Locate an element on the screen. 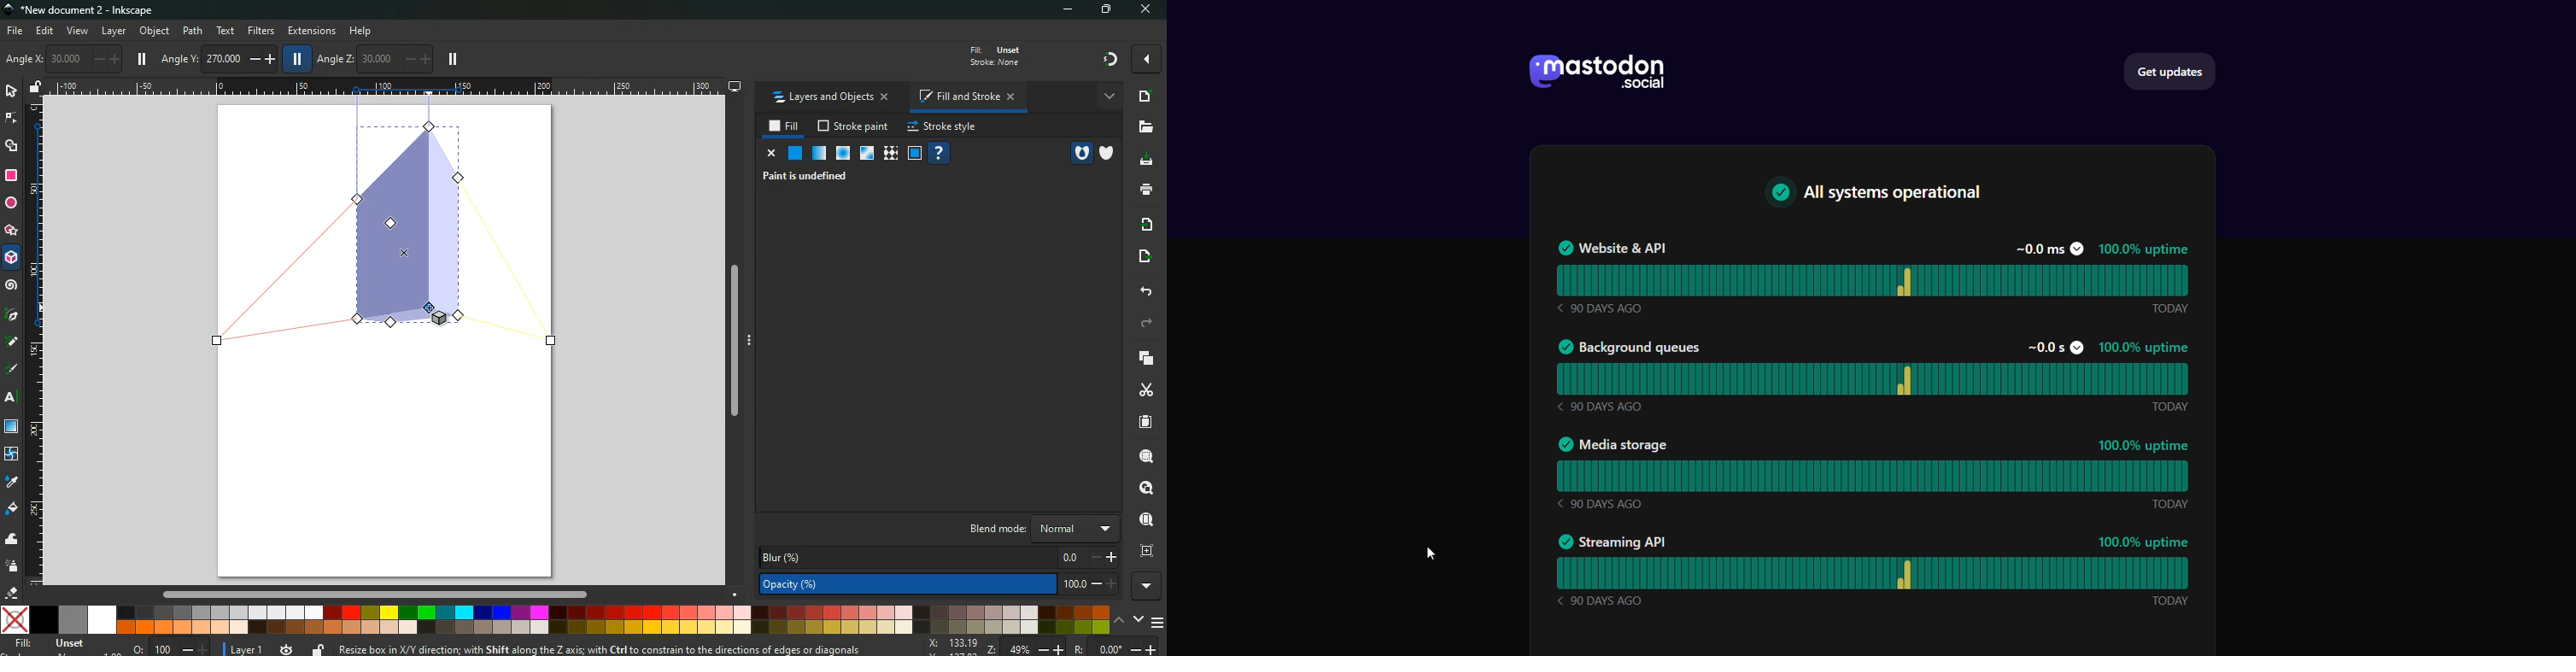  select is located at coordinates (13, 92).